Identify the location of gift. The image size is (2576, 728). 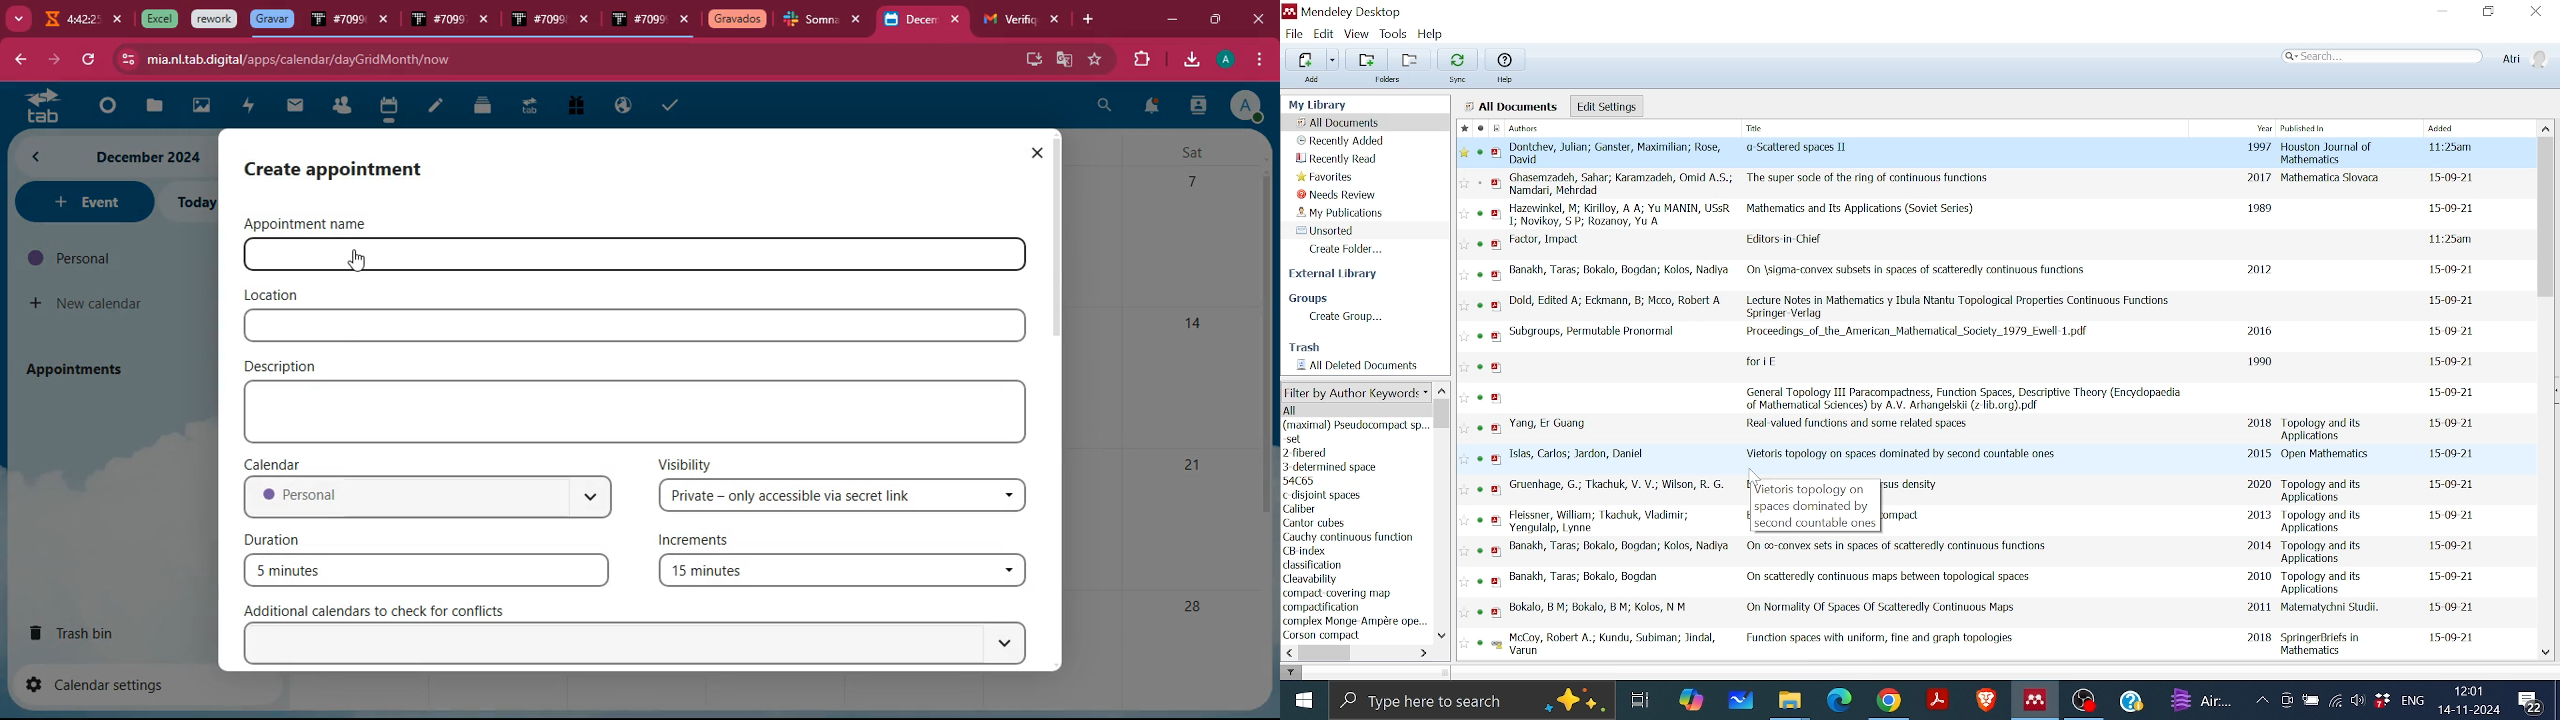
(575, 107).